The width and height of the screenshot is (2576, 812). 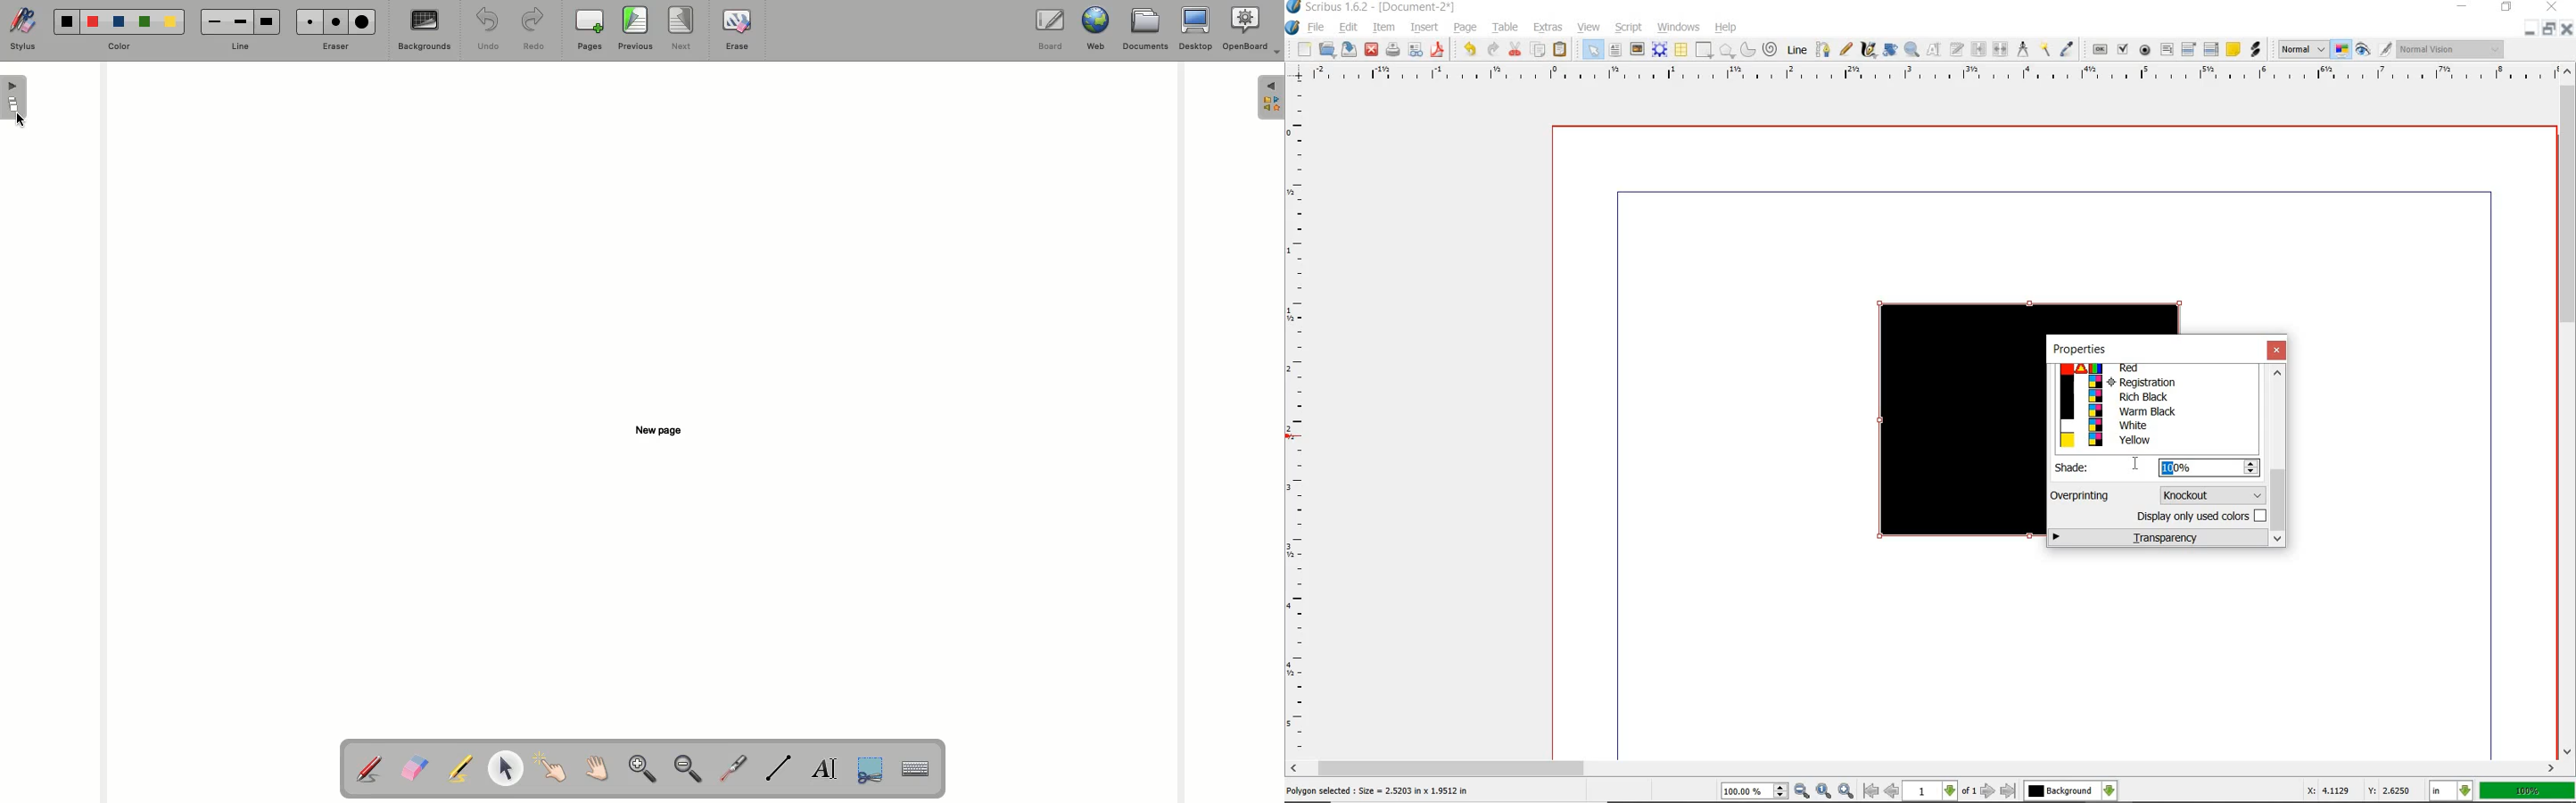 I want to click on Warm Black, so click(x=2156, y=411).